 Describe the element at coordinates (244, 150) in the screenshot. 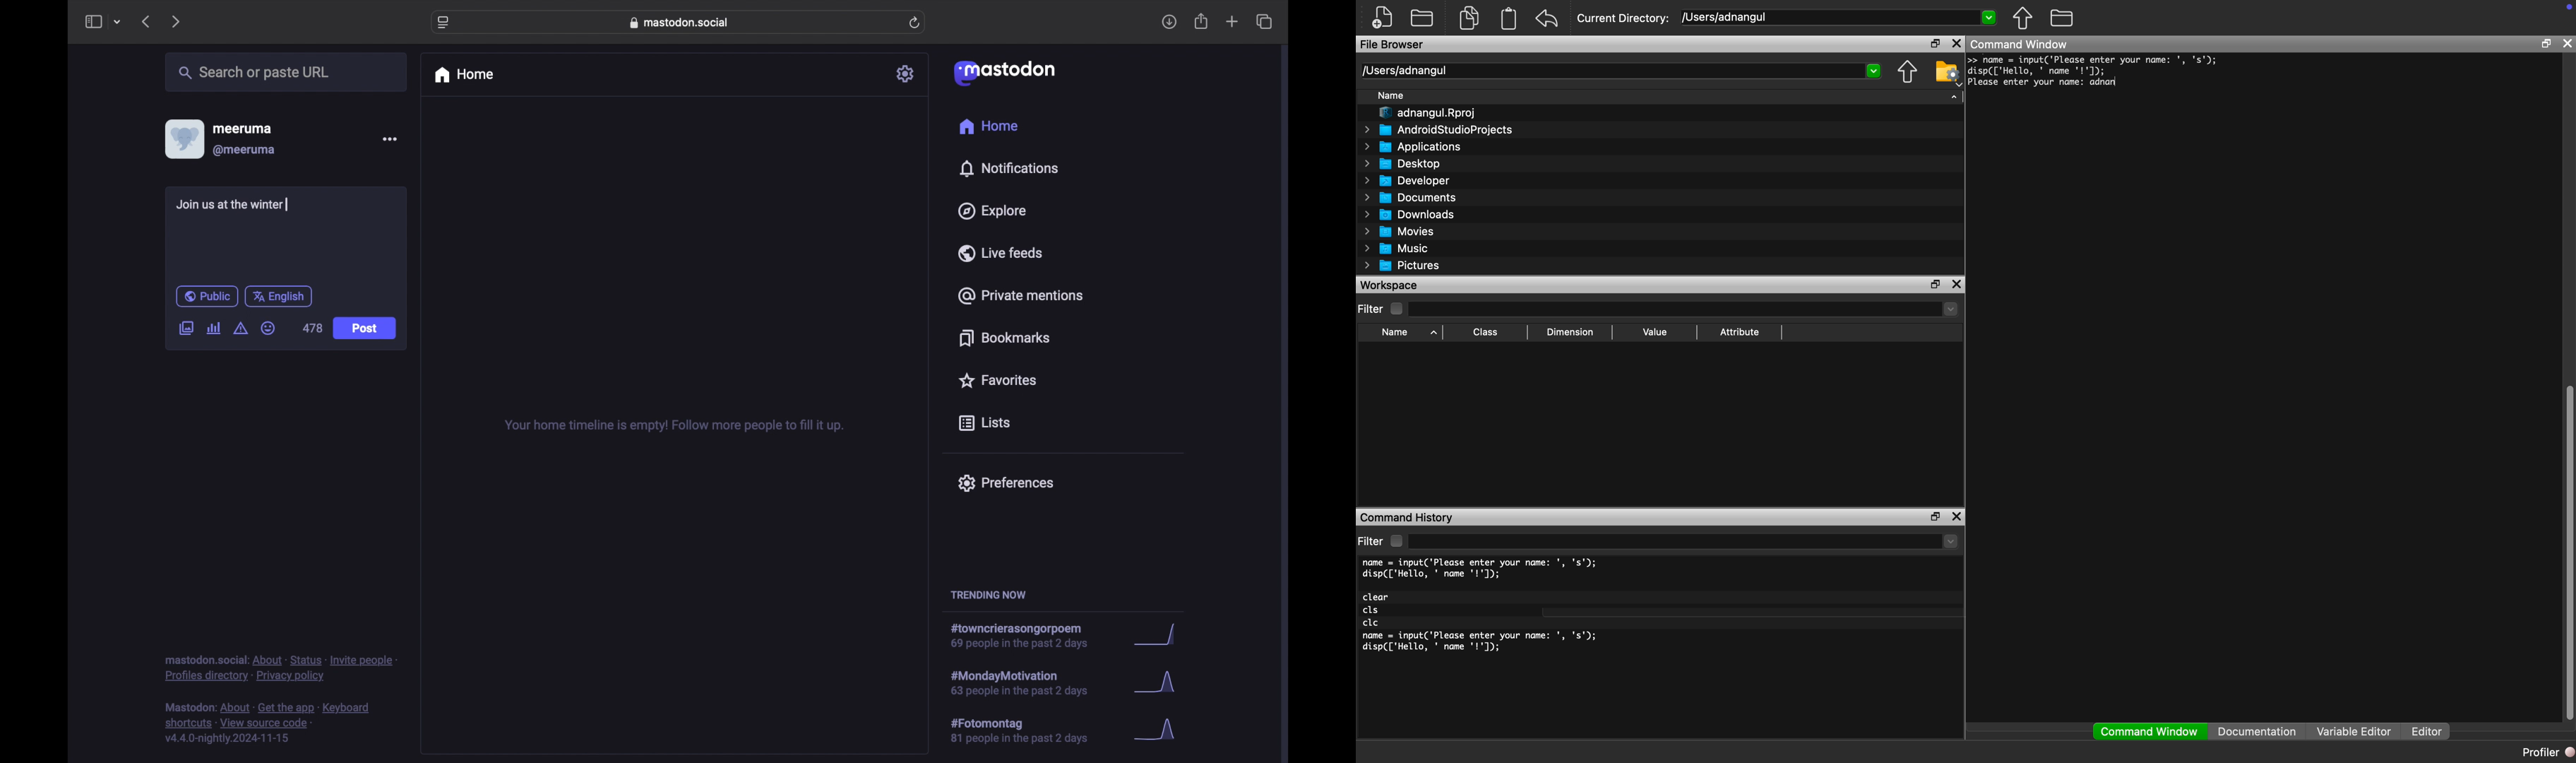

I see `@meeruma` at that location.